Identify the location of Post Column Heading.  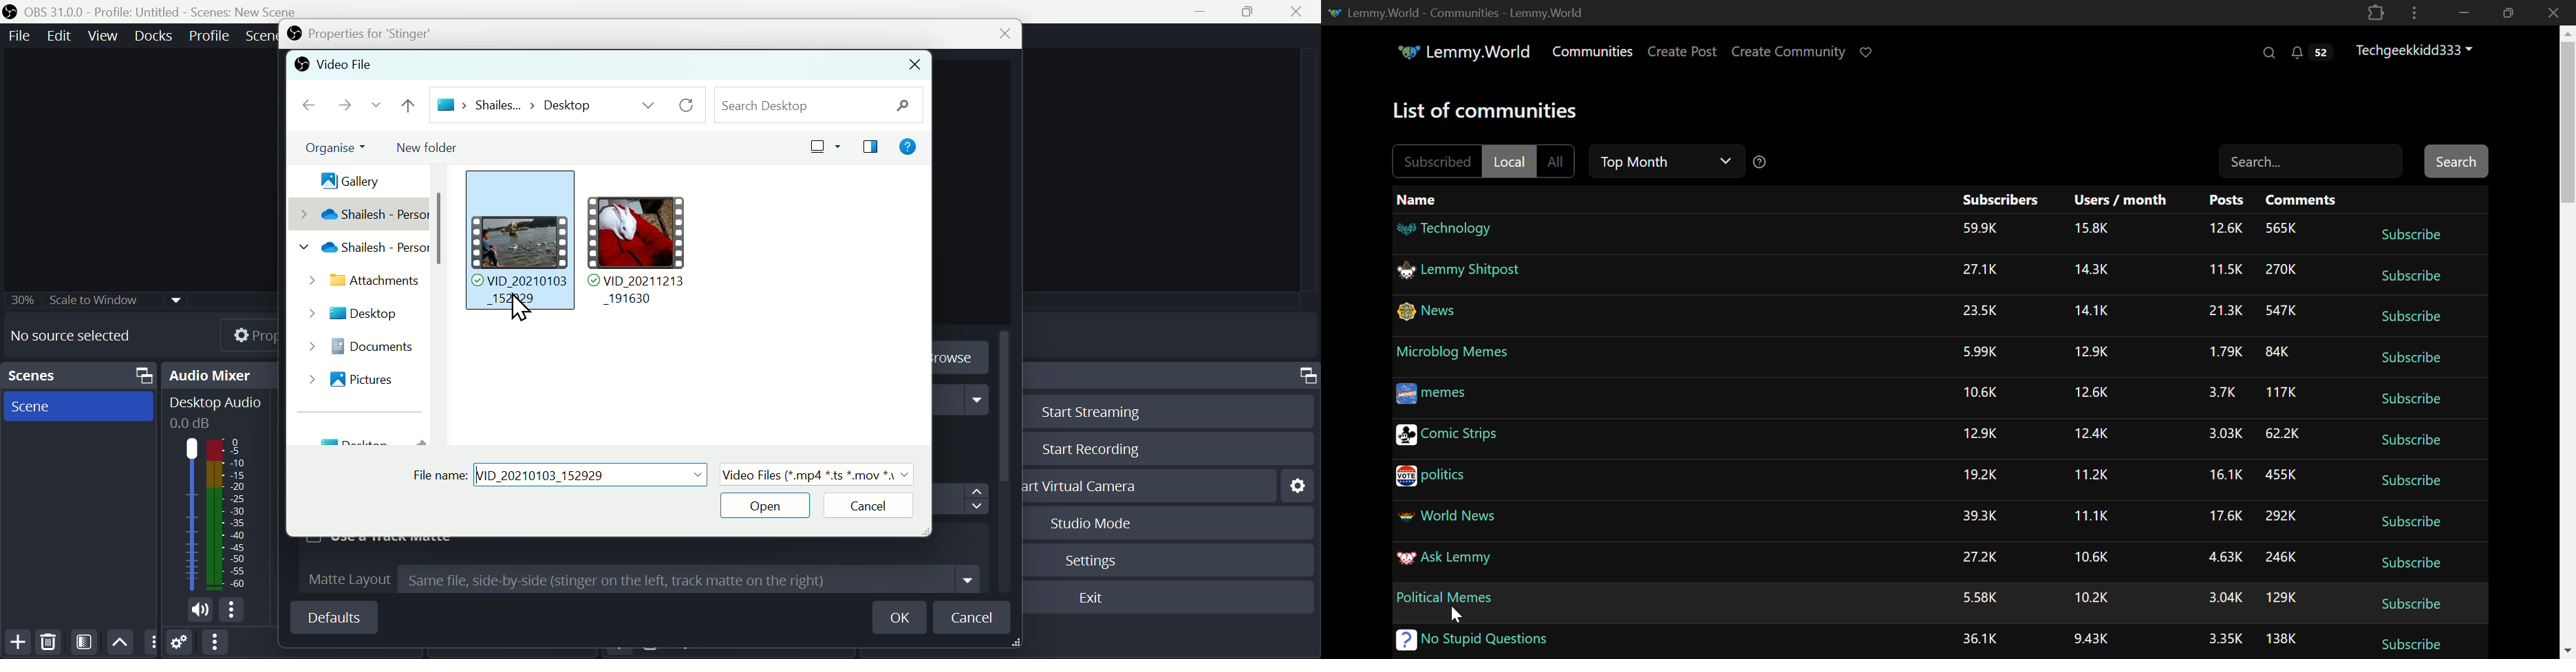
(2226, 198).